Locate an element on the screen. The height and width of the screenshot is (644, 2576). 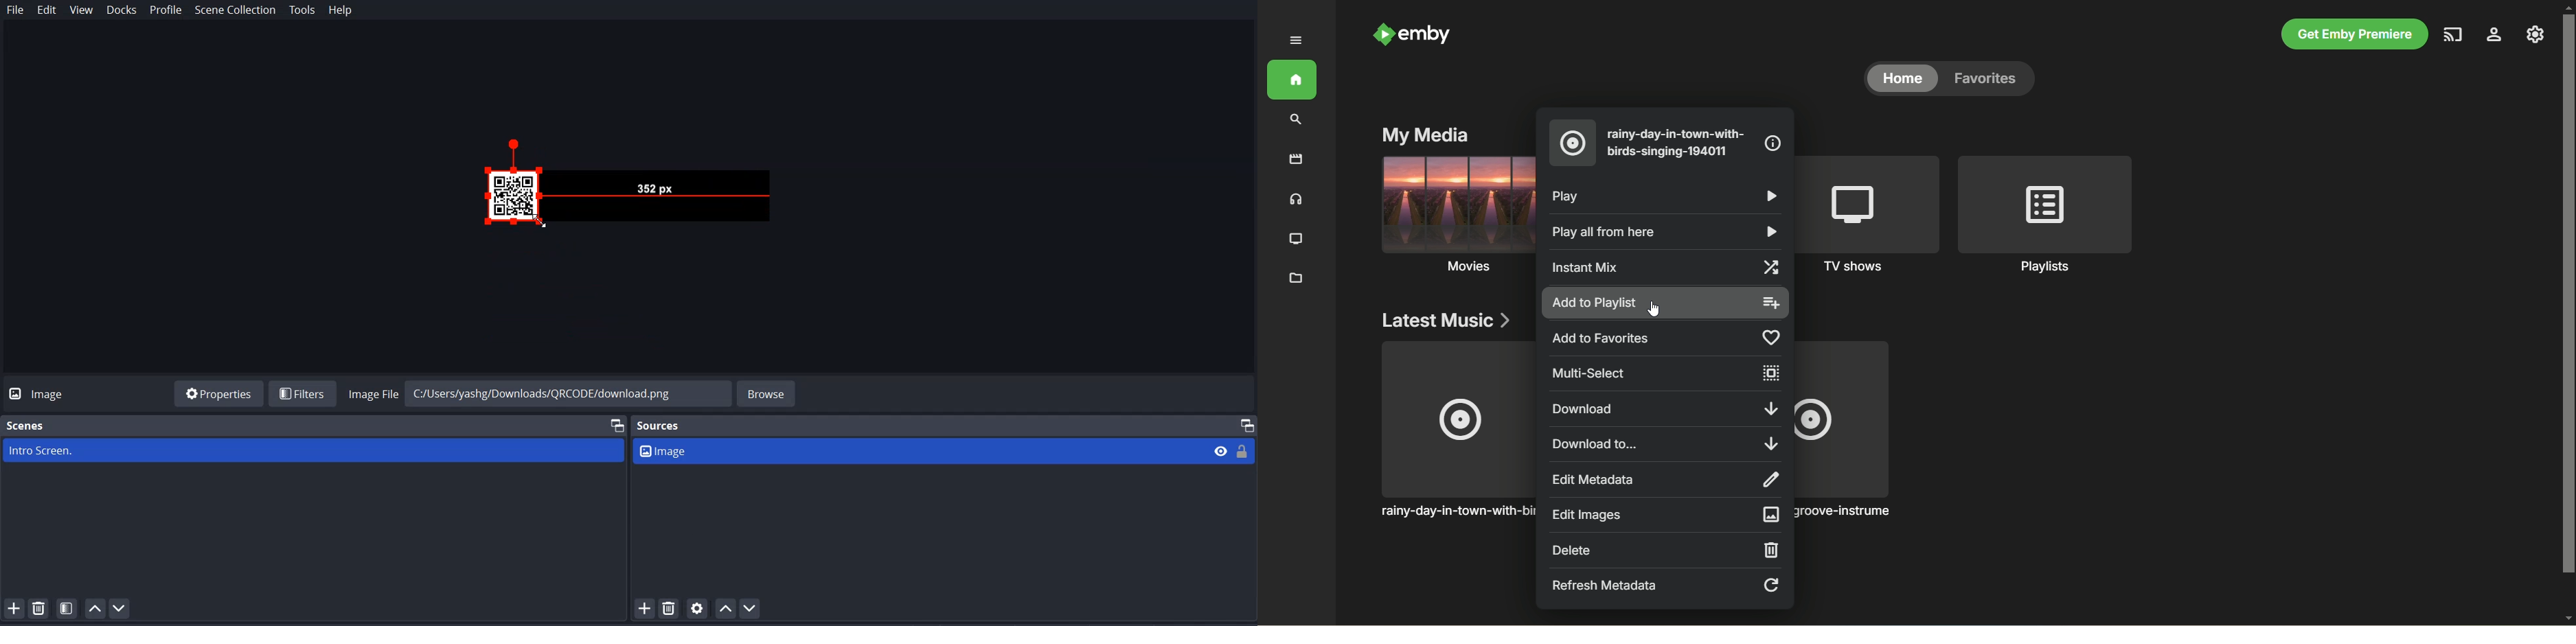
Scene Collection is located at coordinates (236, 11).